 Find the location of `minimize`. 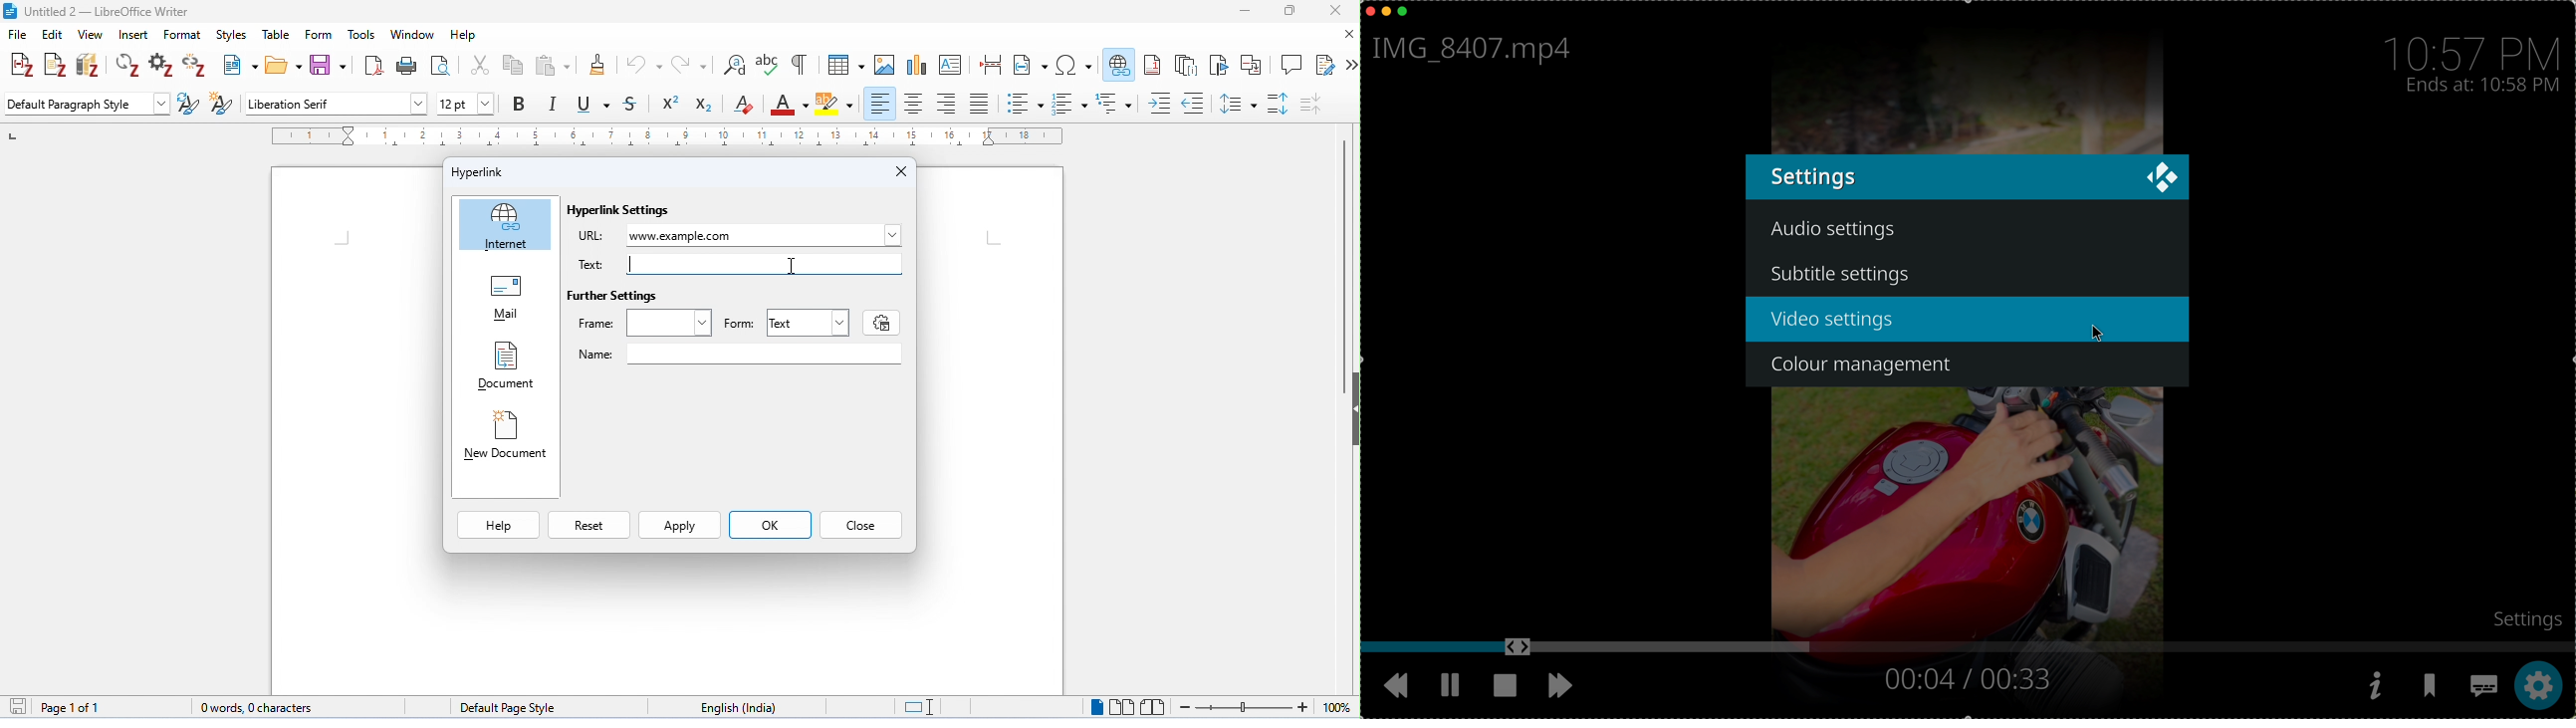

minimize is located at coordinates (1243, 12).